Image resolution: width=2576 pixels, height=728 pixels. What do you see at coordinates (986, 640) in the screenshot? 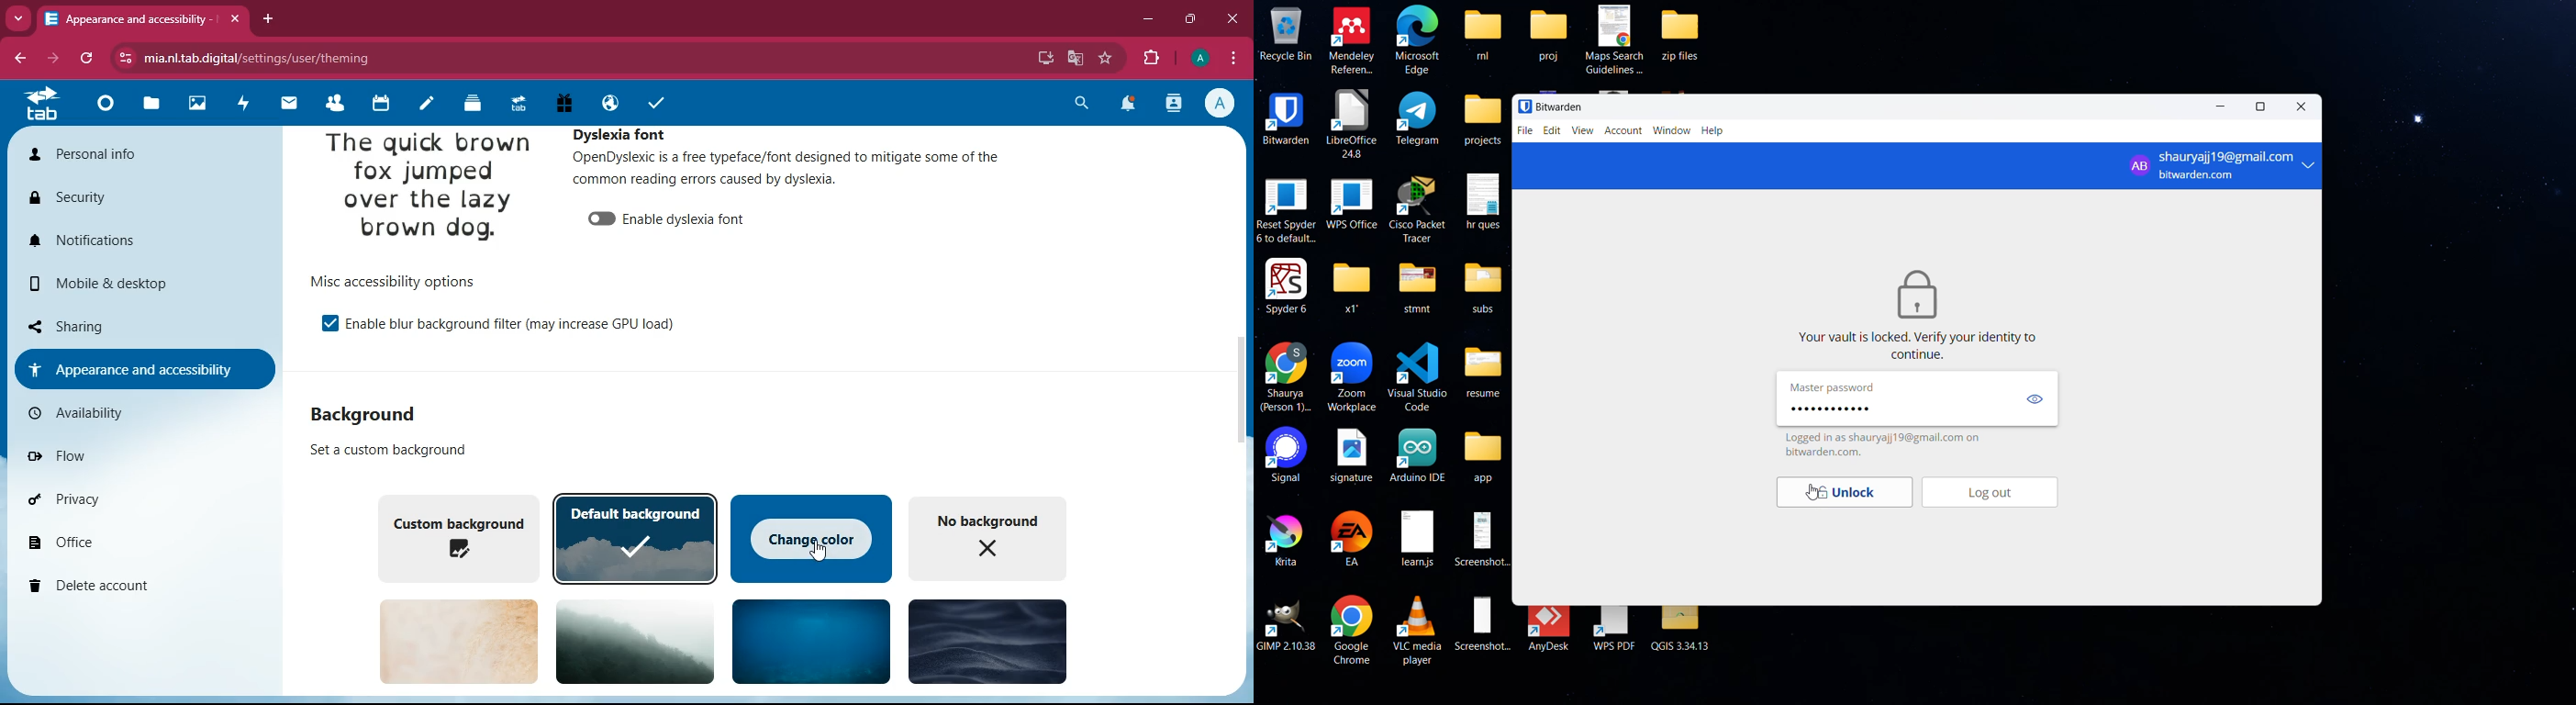
I see `background` at bounding box center [986, 640].